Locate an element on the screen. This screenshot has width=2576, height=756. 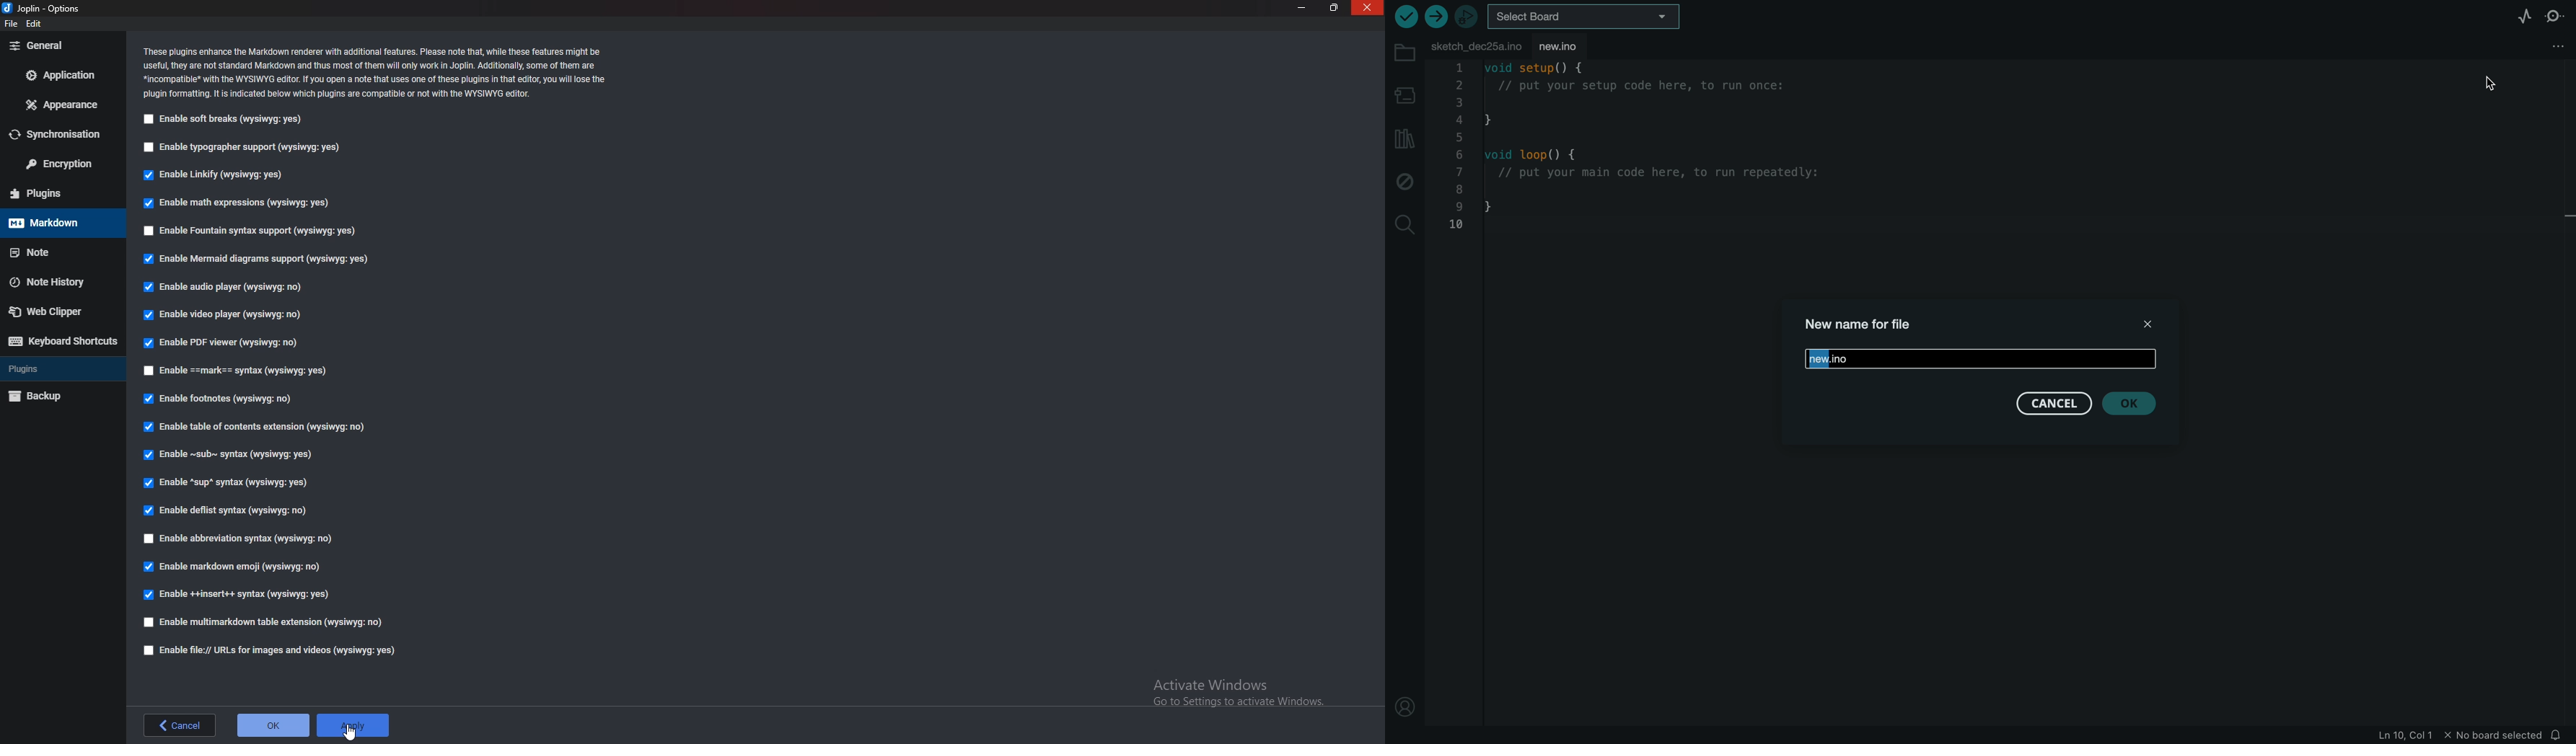
Enable Markdown Emoji is located at coordinates (234, 569).